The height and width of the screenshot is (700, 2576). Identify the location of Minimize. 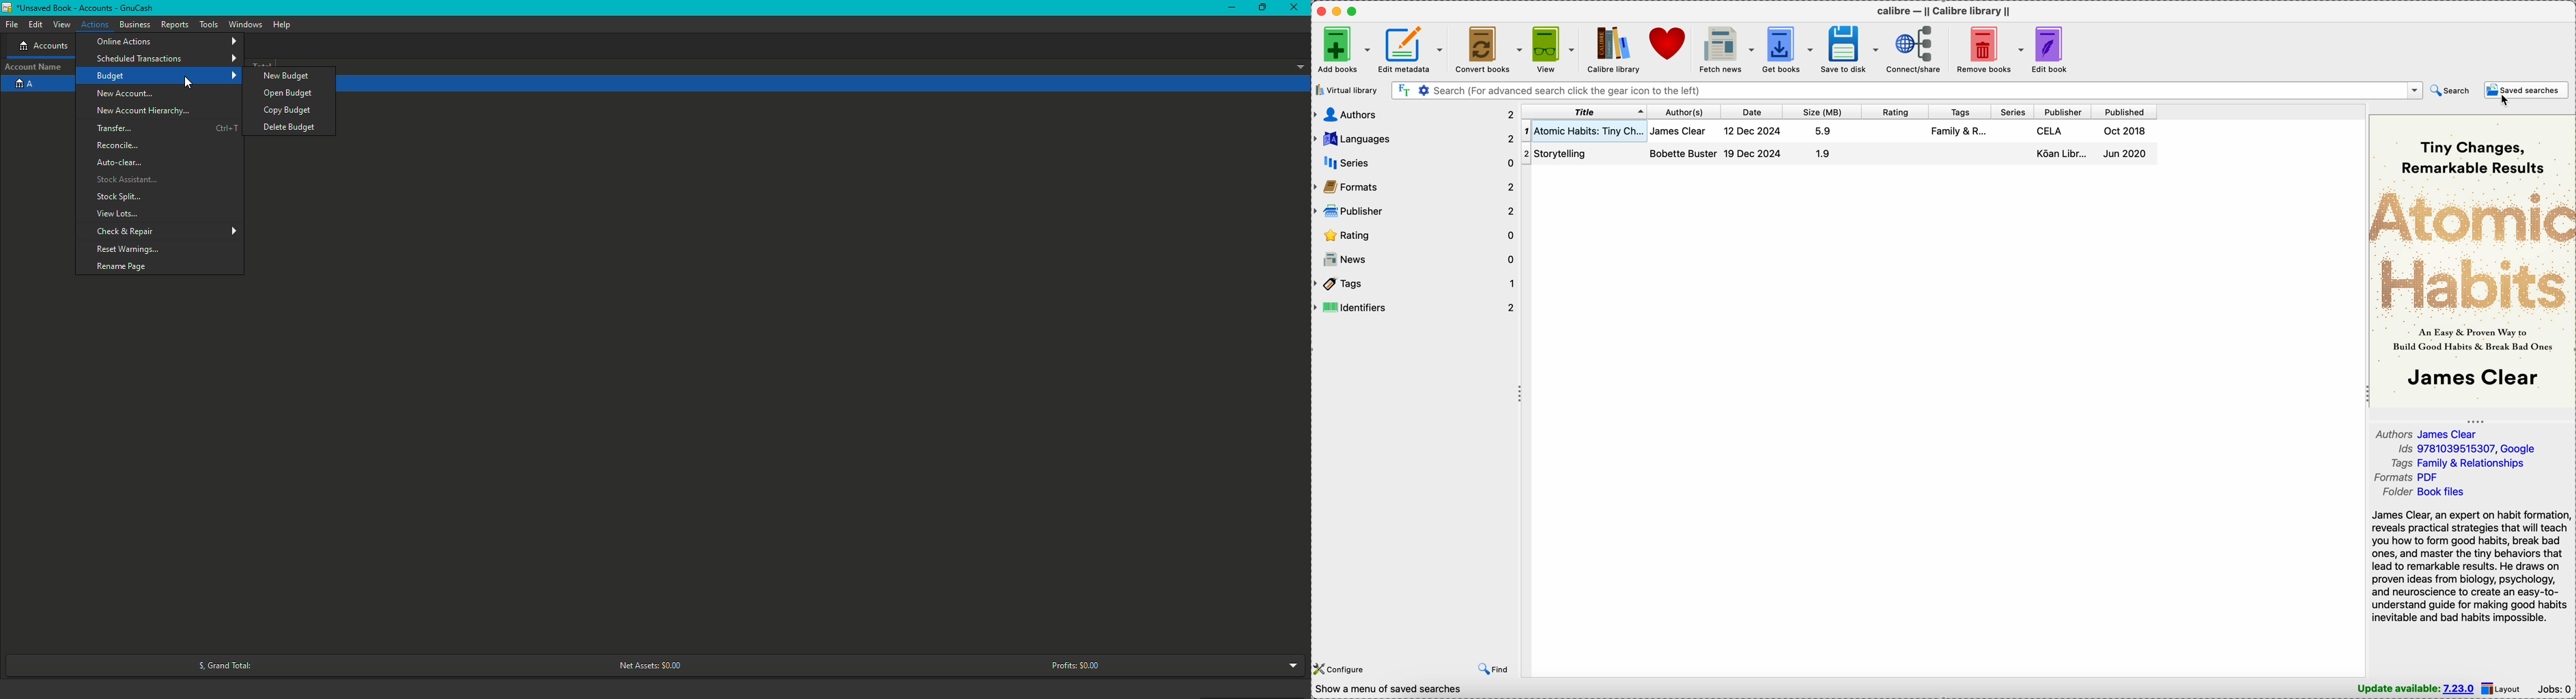
(1228, 7).